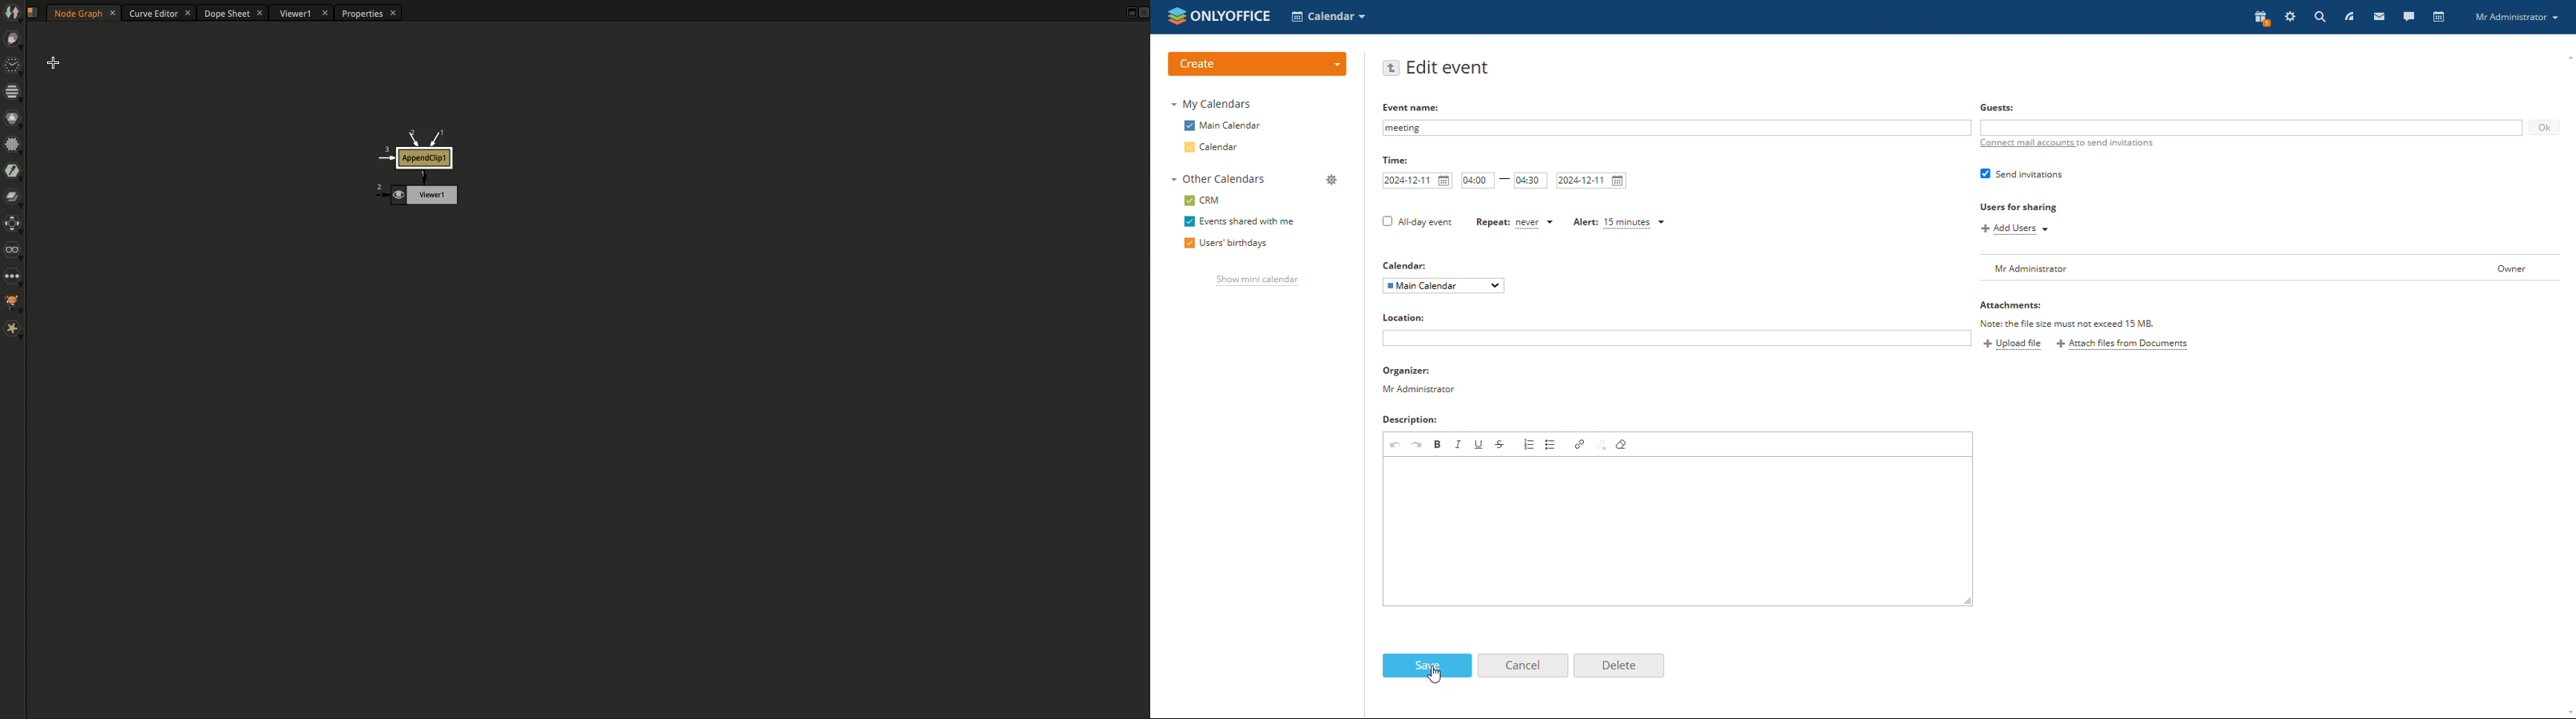 This screenshot has height=728, width=2576. Describe the element at coordinates (2408, 17) in the screenshot. I see `talk` at that location.